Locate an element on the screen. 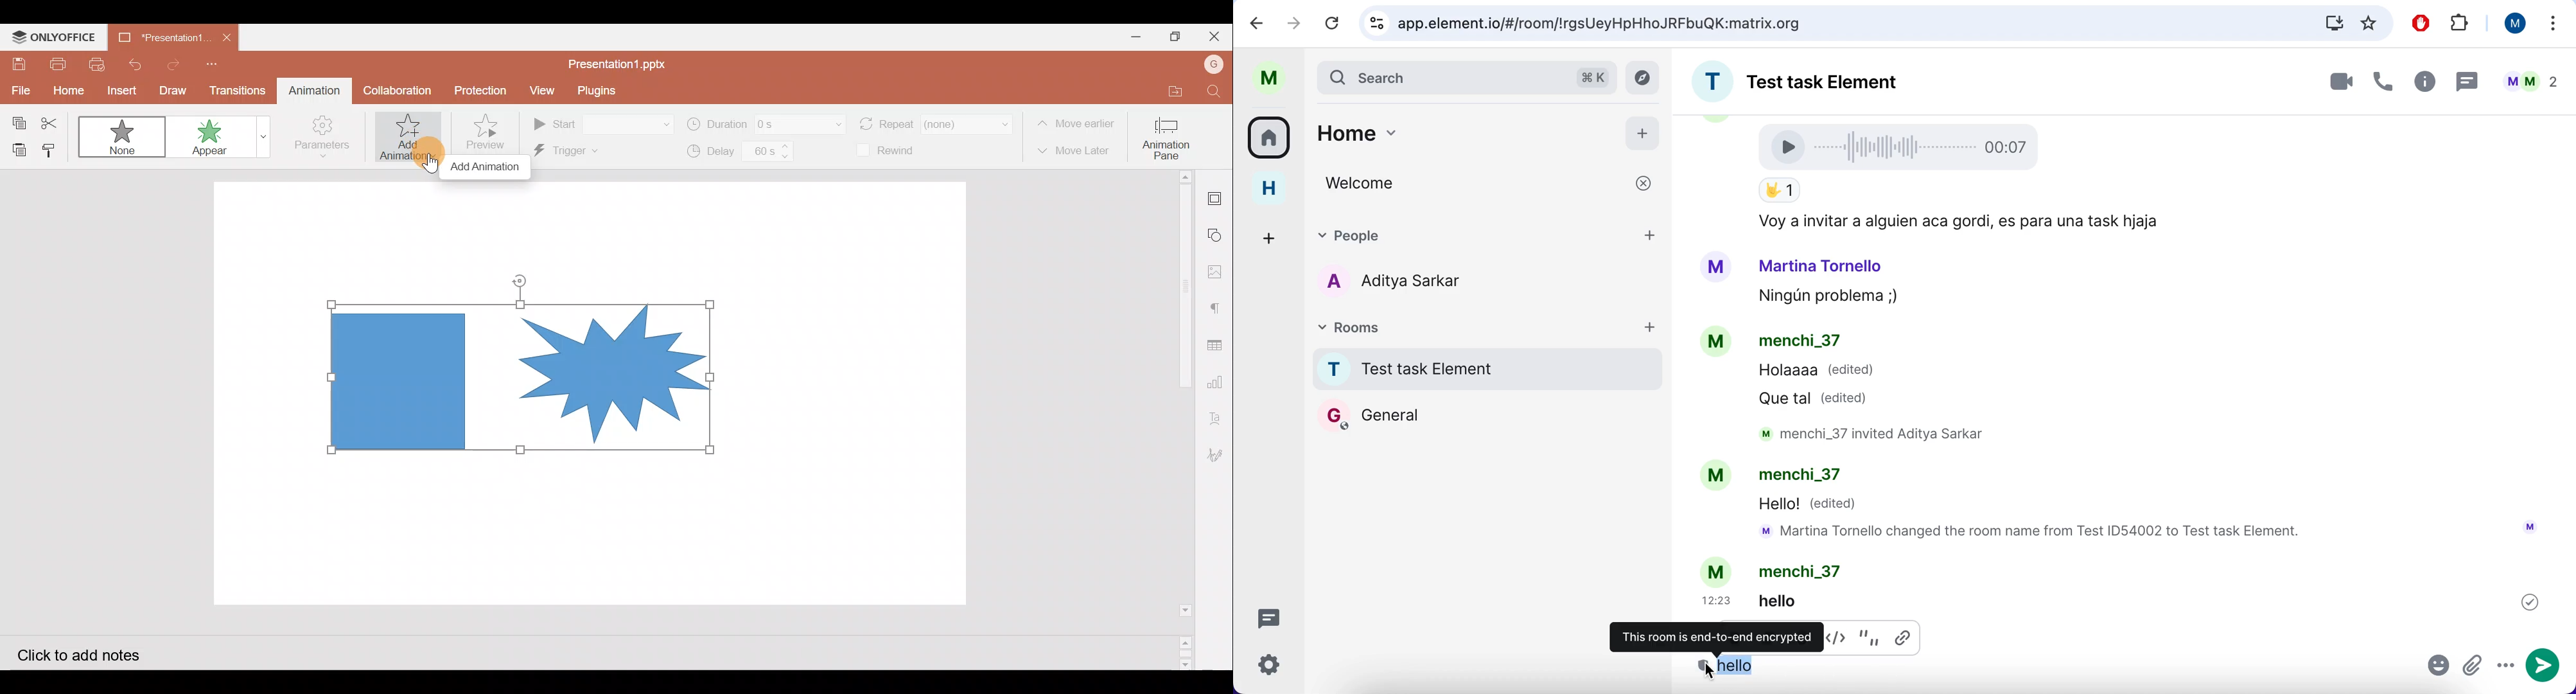 The height and width of the screenshot is (700, 2576). more options is located at coordinates (2505, 666).